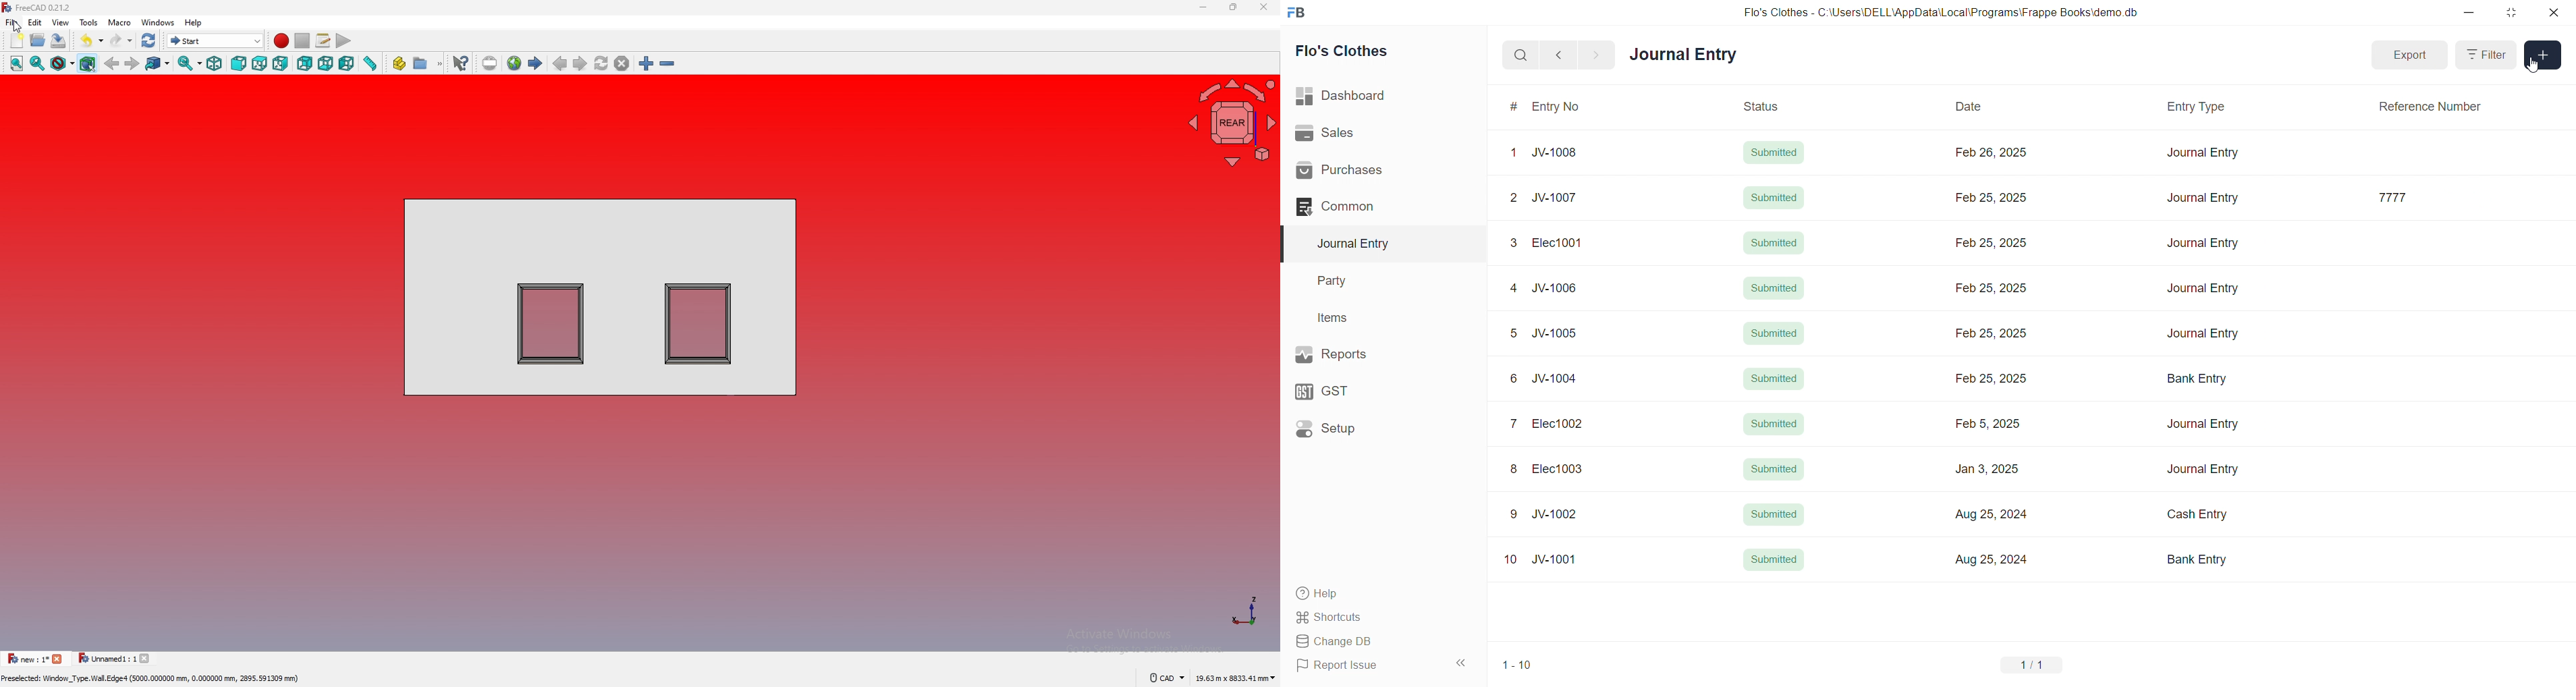  I want to click on Feb 25, 2025, so click(1998, 287).